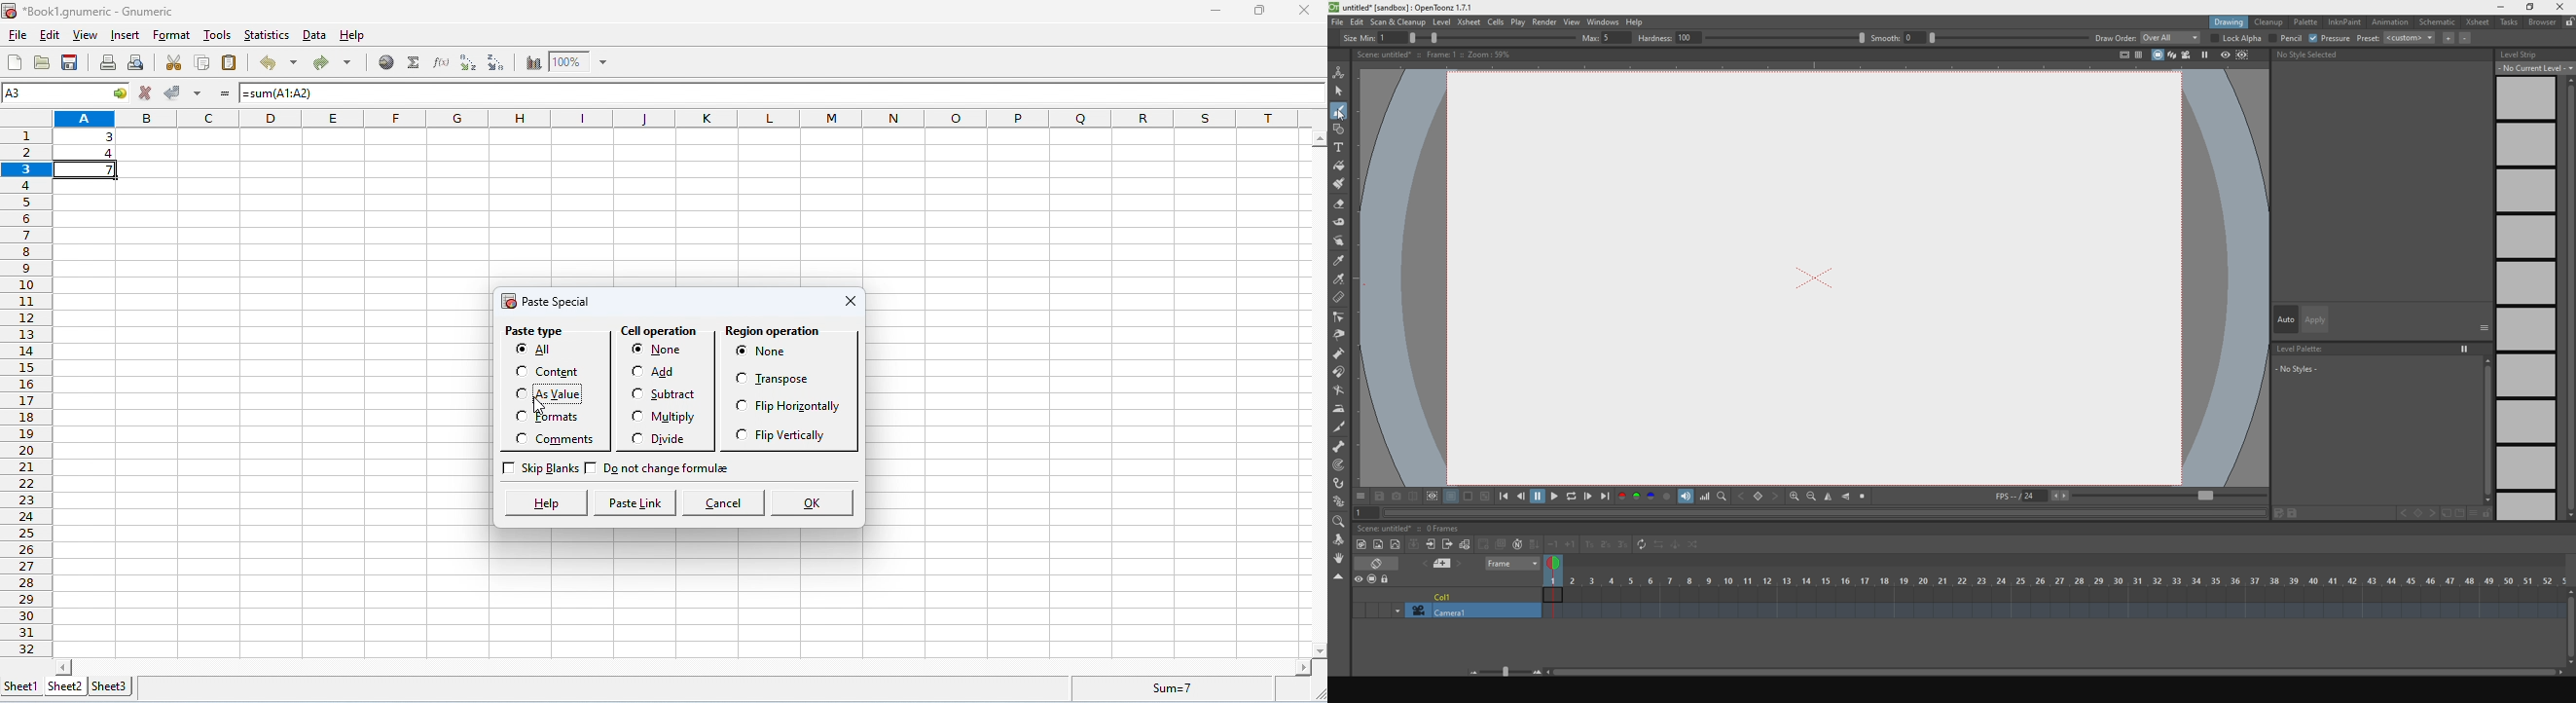 The image size is (2576, 728). Describe the element at coordinates (2448, 39) in the screenshot. I see `` at that location.